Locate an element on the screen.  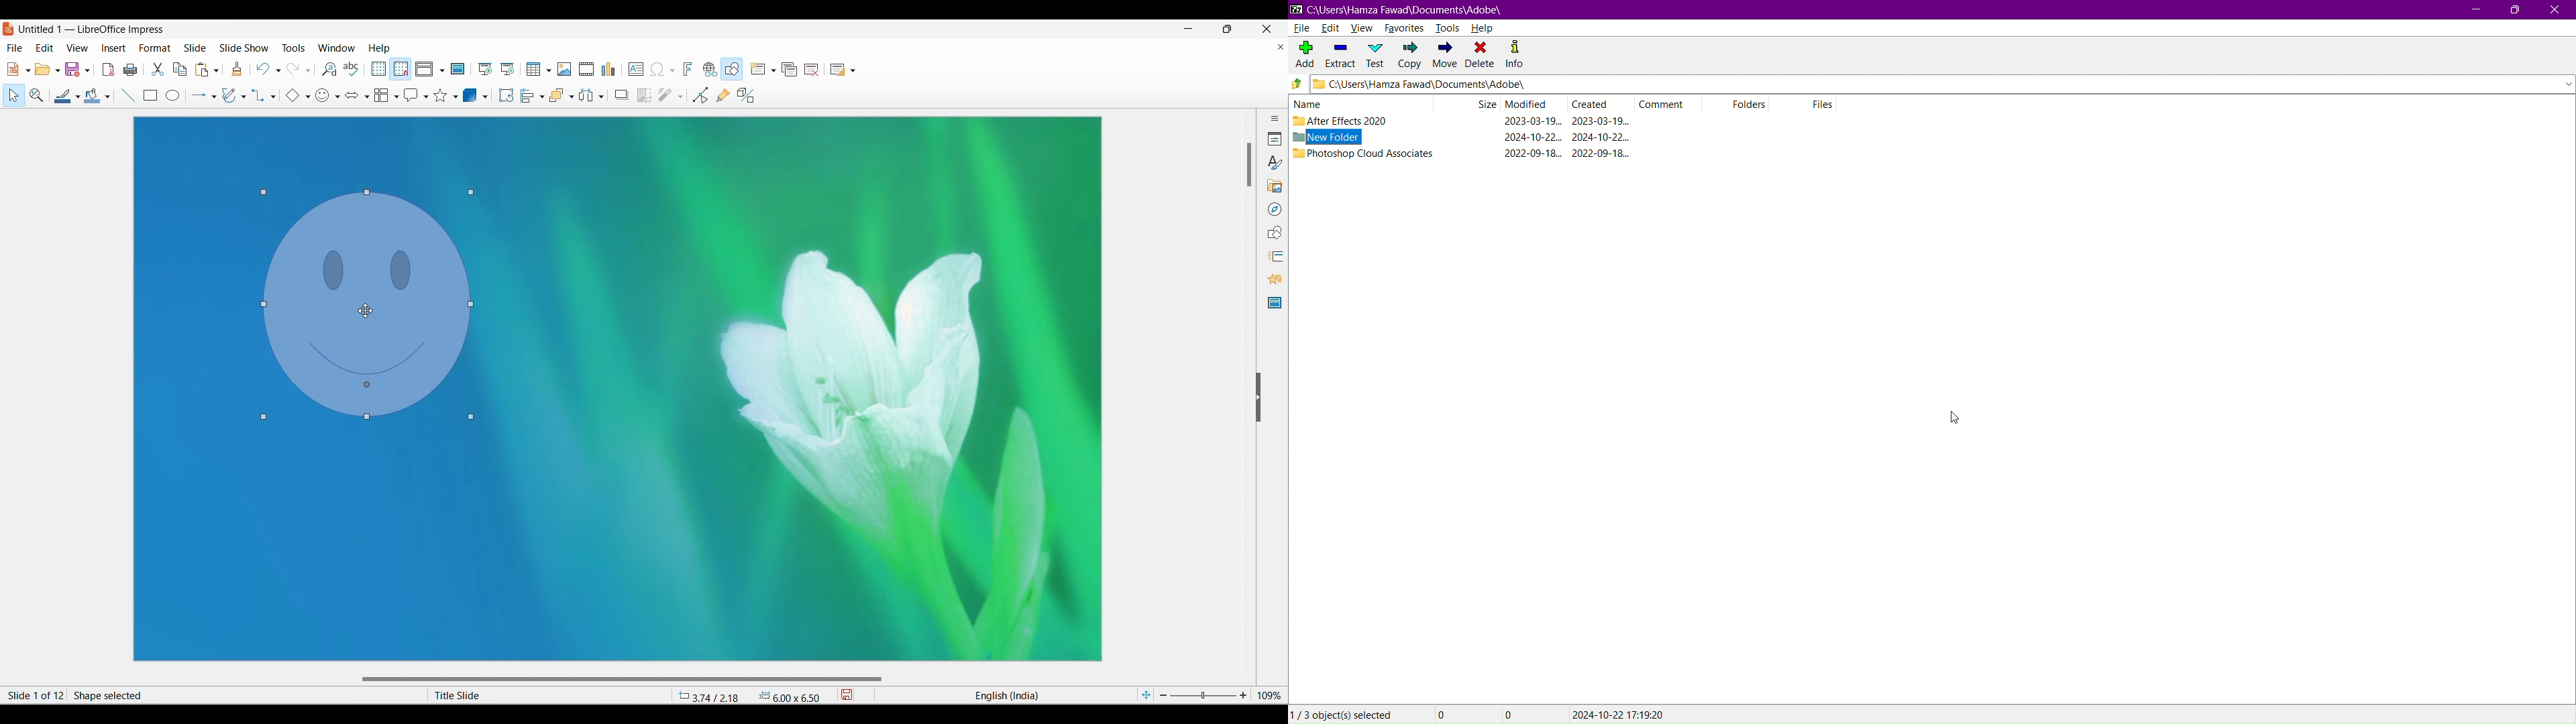
Photoshop Cloud Associates is located at coordinates (1373, 155).